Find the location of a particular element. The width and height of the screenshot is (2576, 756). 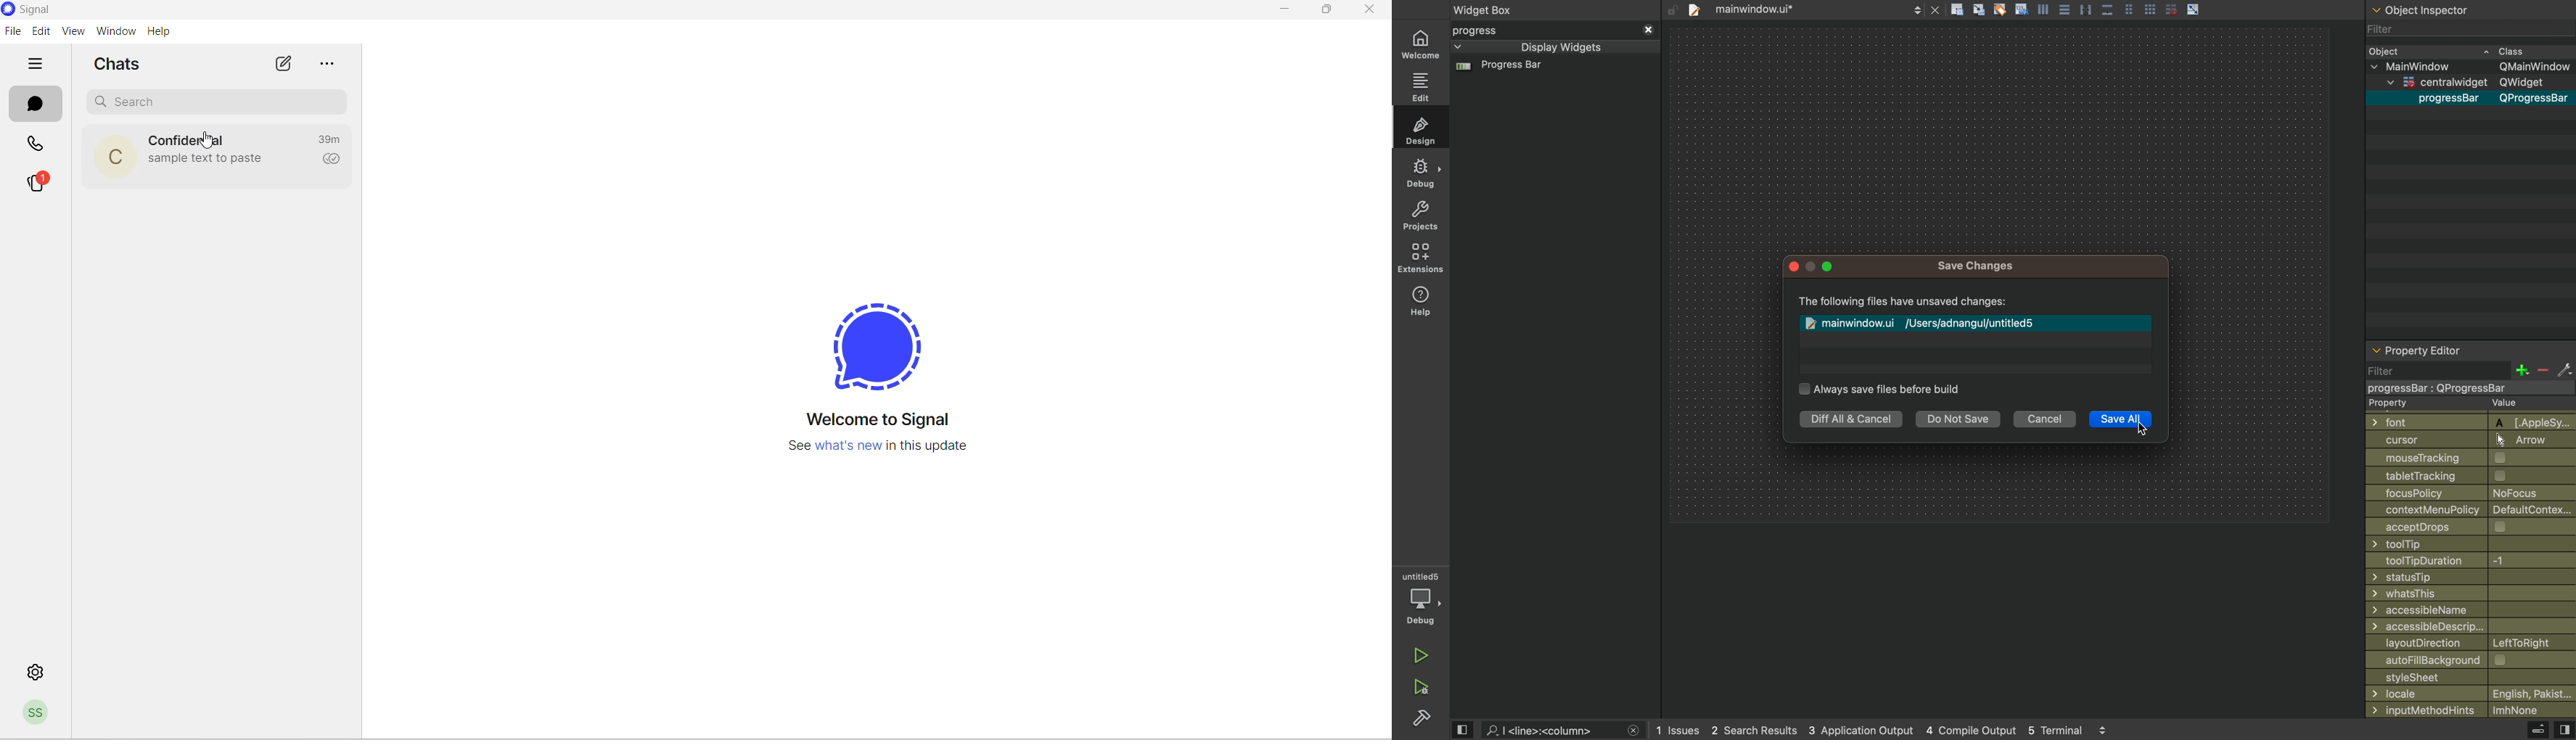

object is located at coordinates (2460, 50).